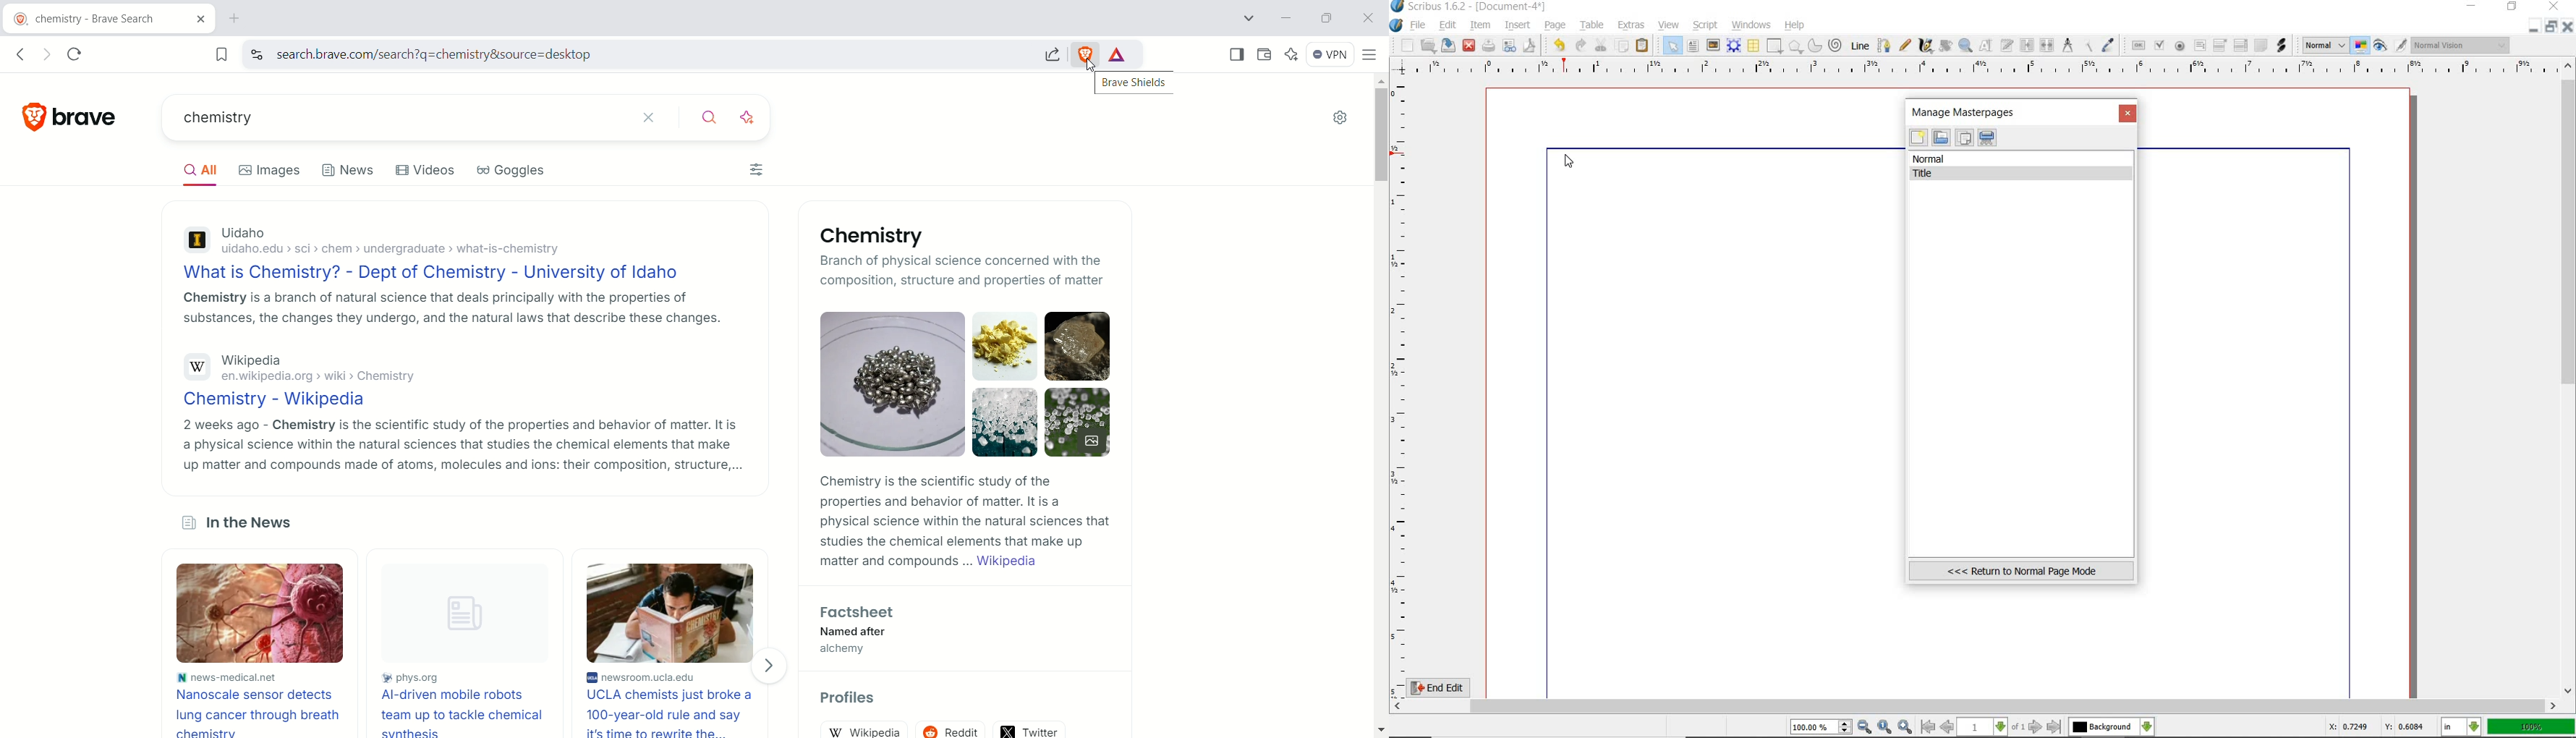 This screenshot has height=756, width=2576. Describe the element at coordinates (2021, 570) in the screenshot. I see `Return to normal page mode` at that location.